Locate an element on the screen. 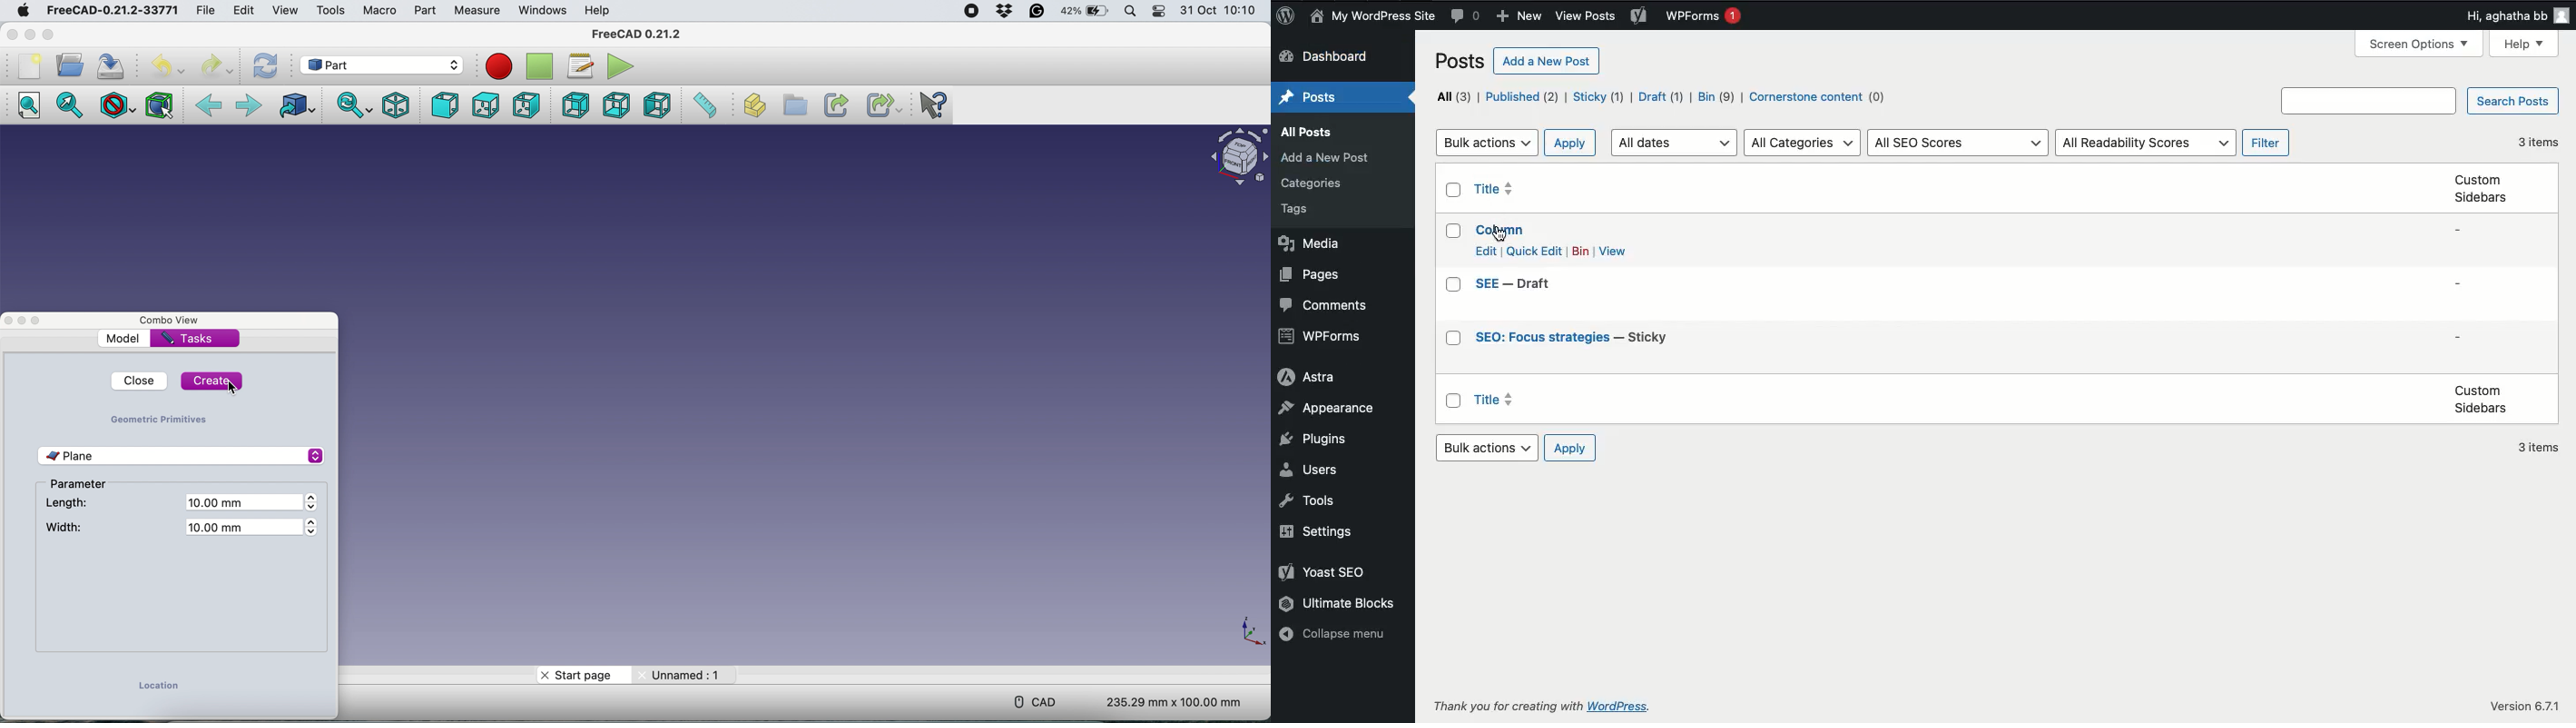 This screenshot has height=728, width=2576. Help is located at coordinates (597, 11).